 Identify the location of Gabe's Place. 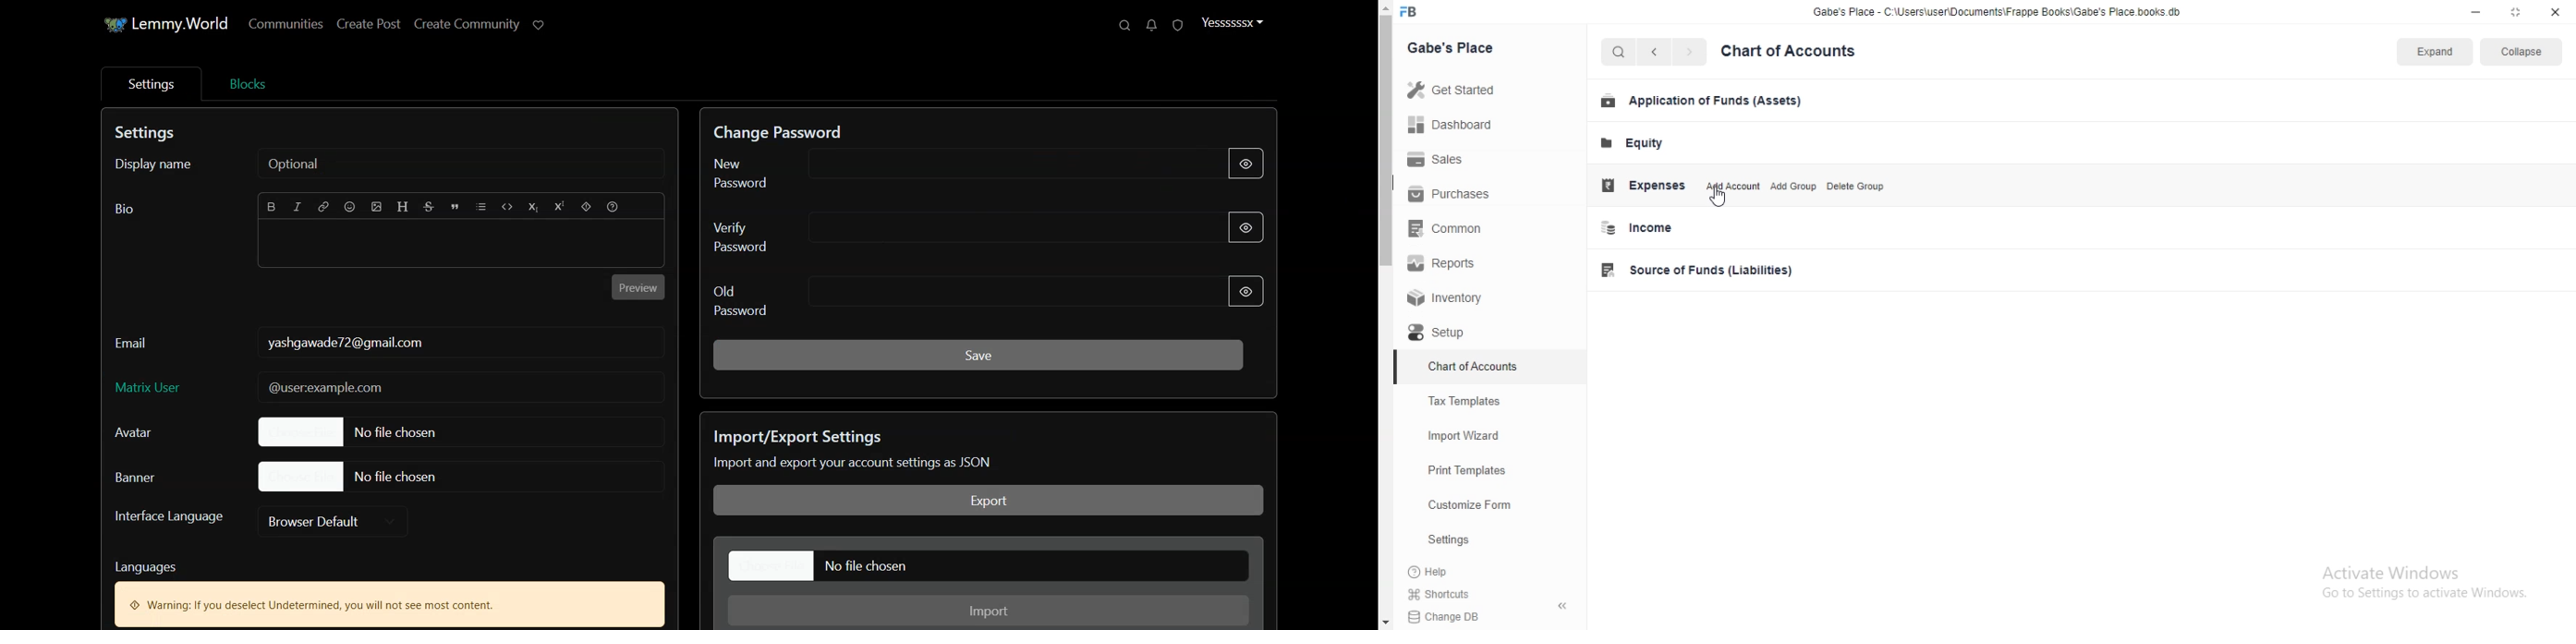
(1458, 53).